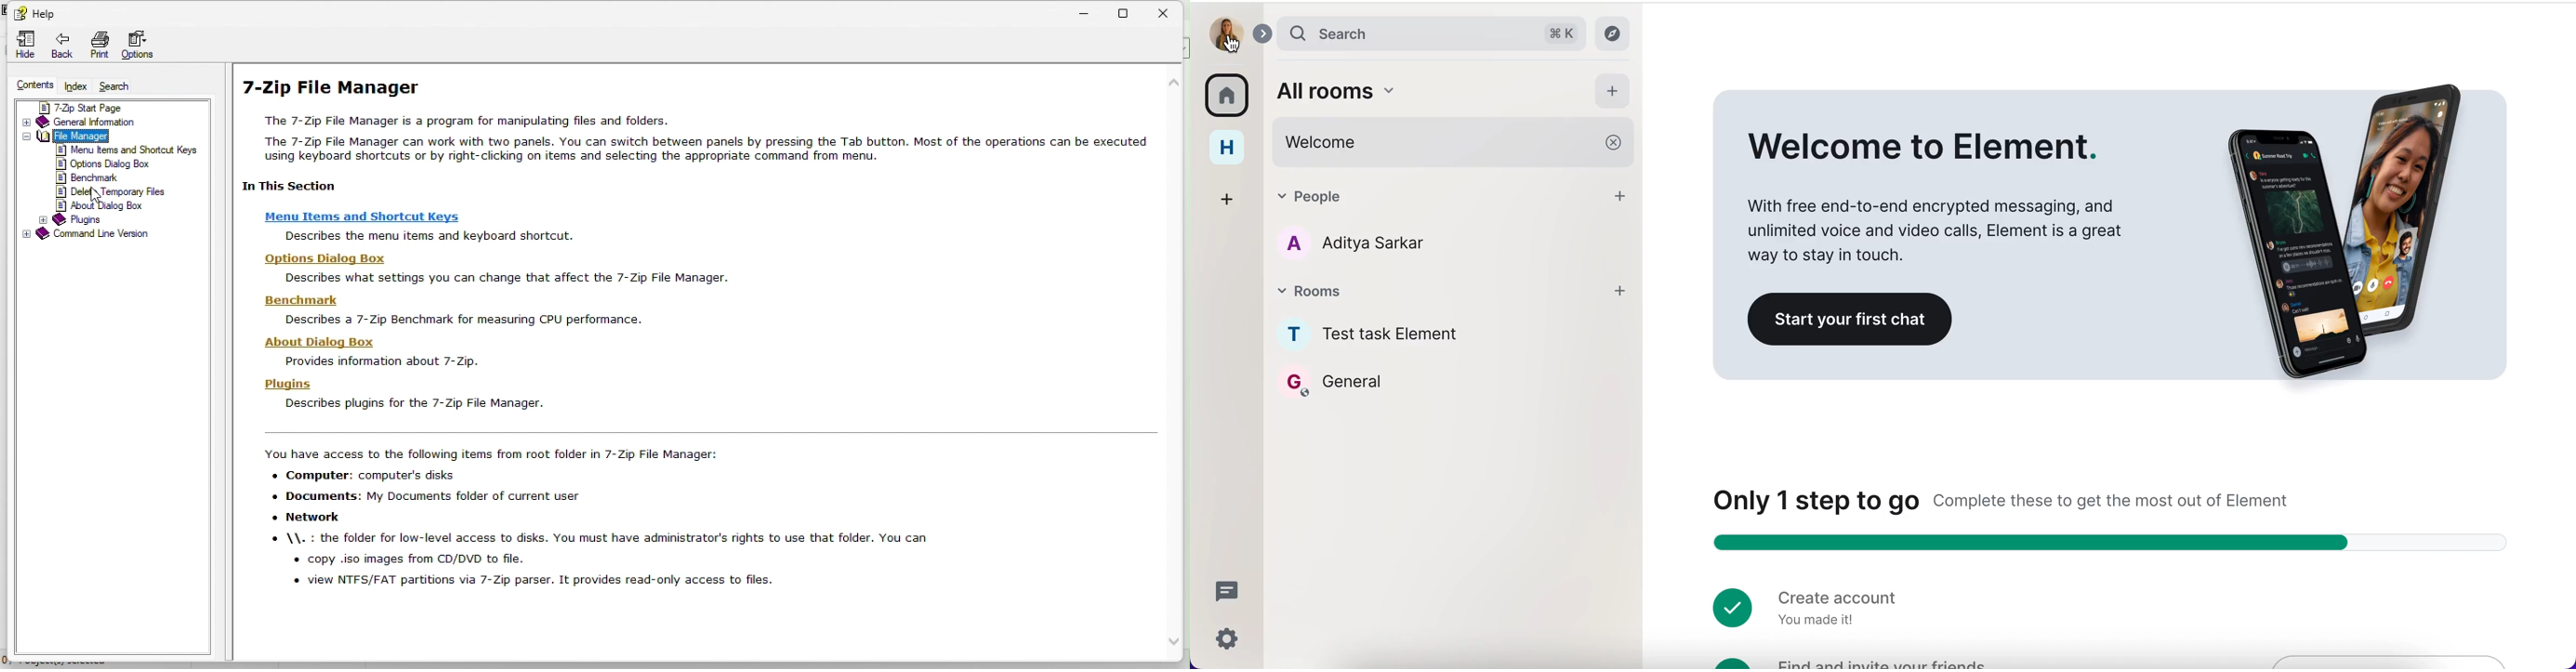 The image size is (2576, 672). What do you see at coordinates (1618, 34) in the screenshot?
I see `explore rooms` at bounding box center [1618, 34].